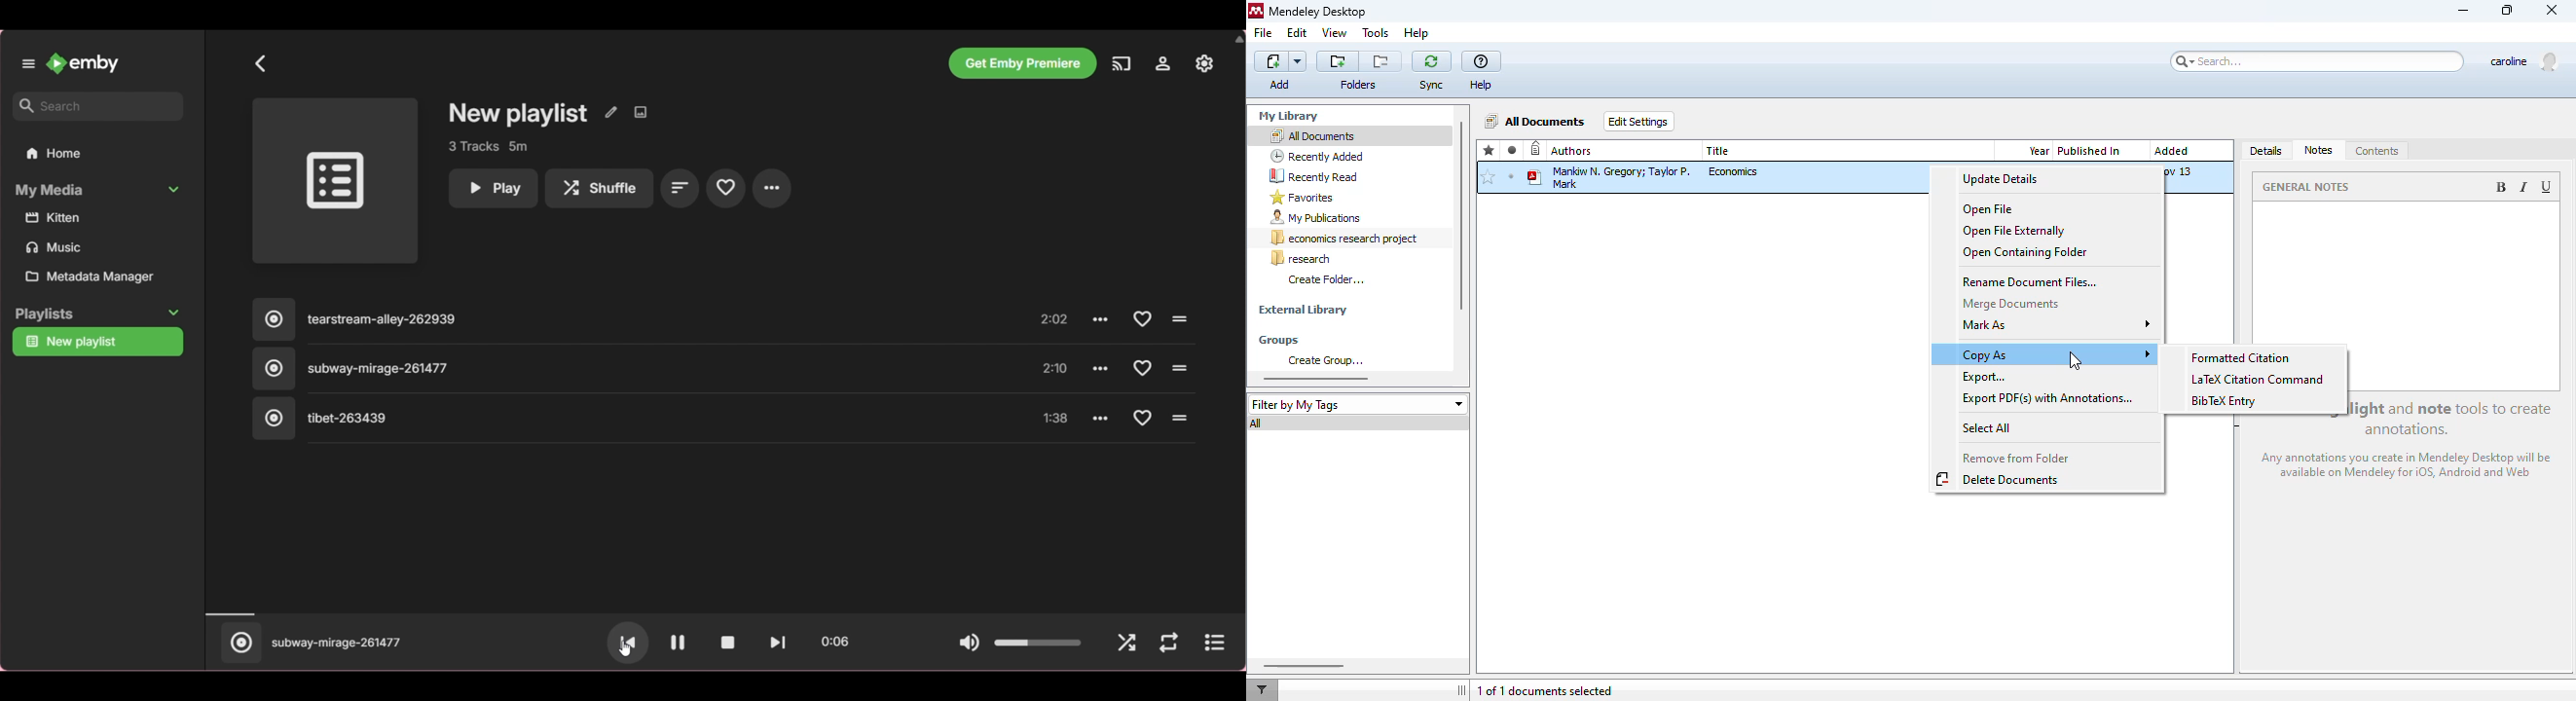 Image resolution: width=2576 pixels, height=728 pixels. What do you see at coordinates (1460, 216) in the screenshot?
I see `vertical scroll bar` at bounding box center [1460, 216].